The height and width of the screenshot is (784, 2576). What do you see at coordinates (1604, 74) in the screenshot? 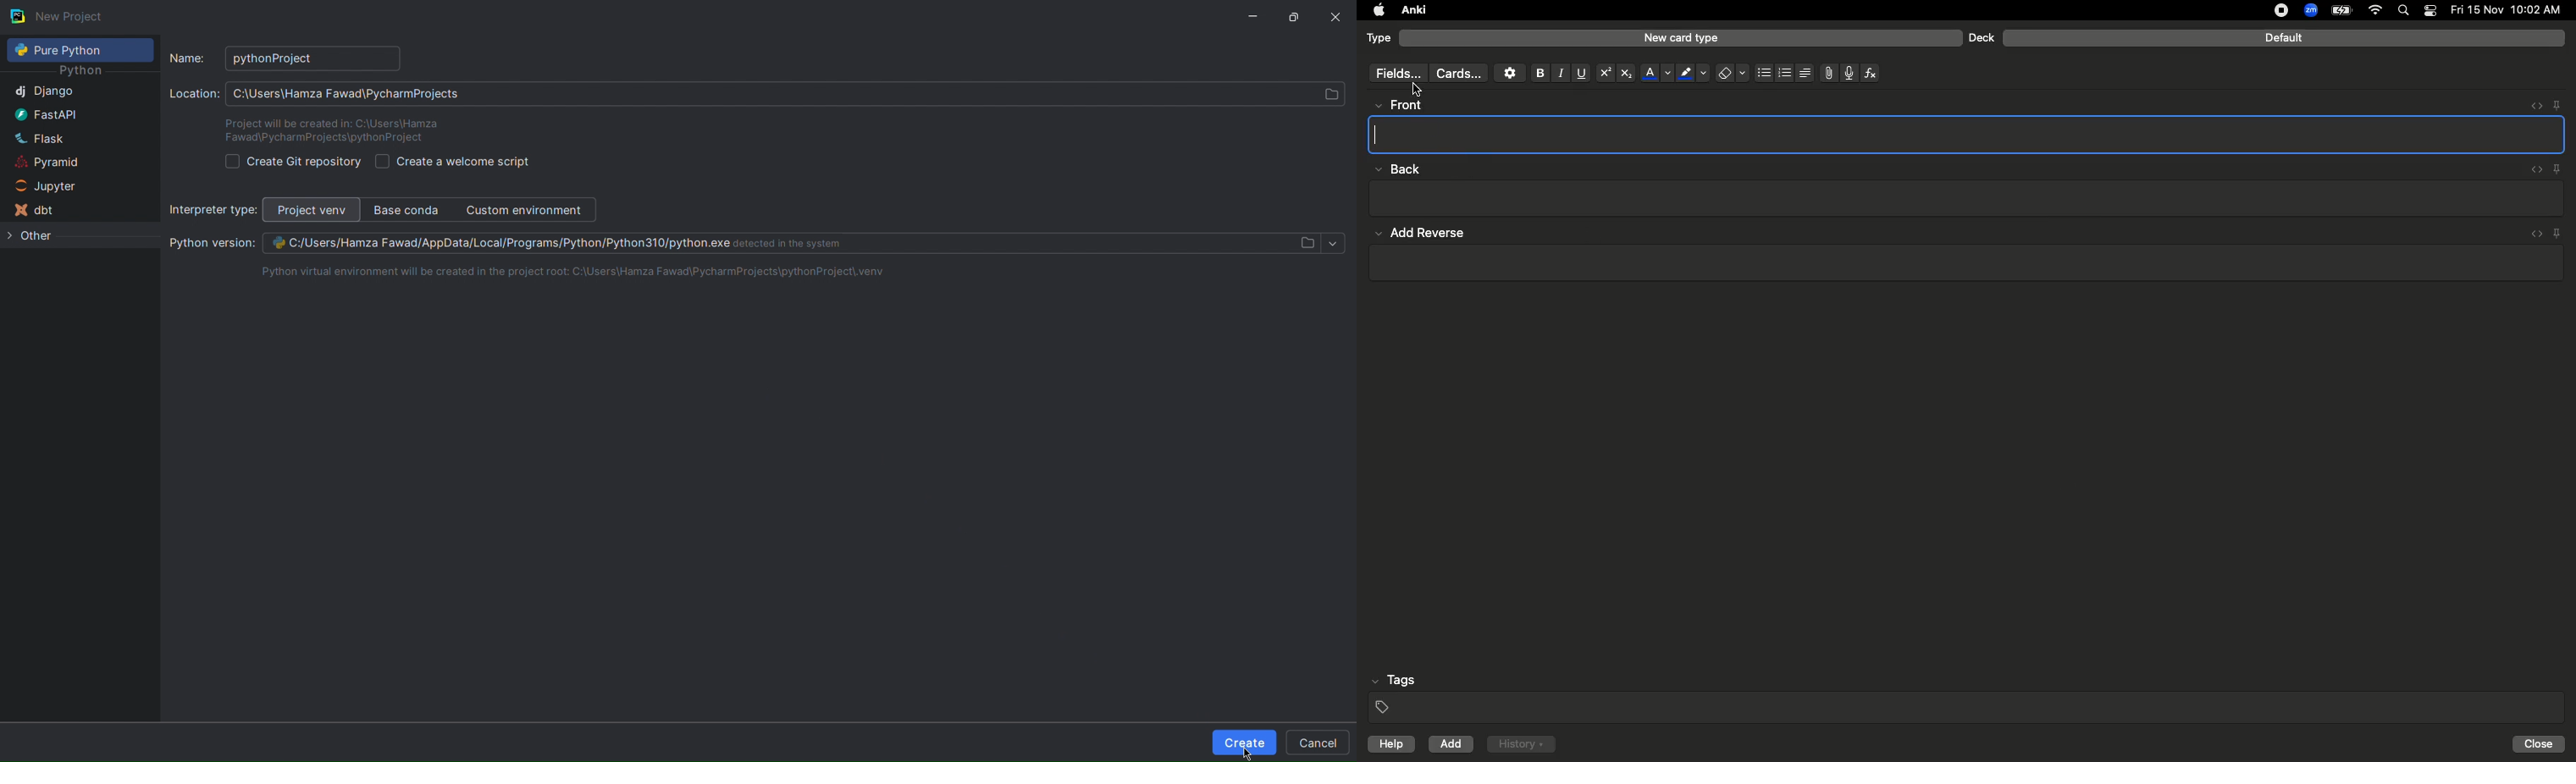
I see `Superscript` at bounding box center [1604, 74].